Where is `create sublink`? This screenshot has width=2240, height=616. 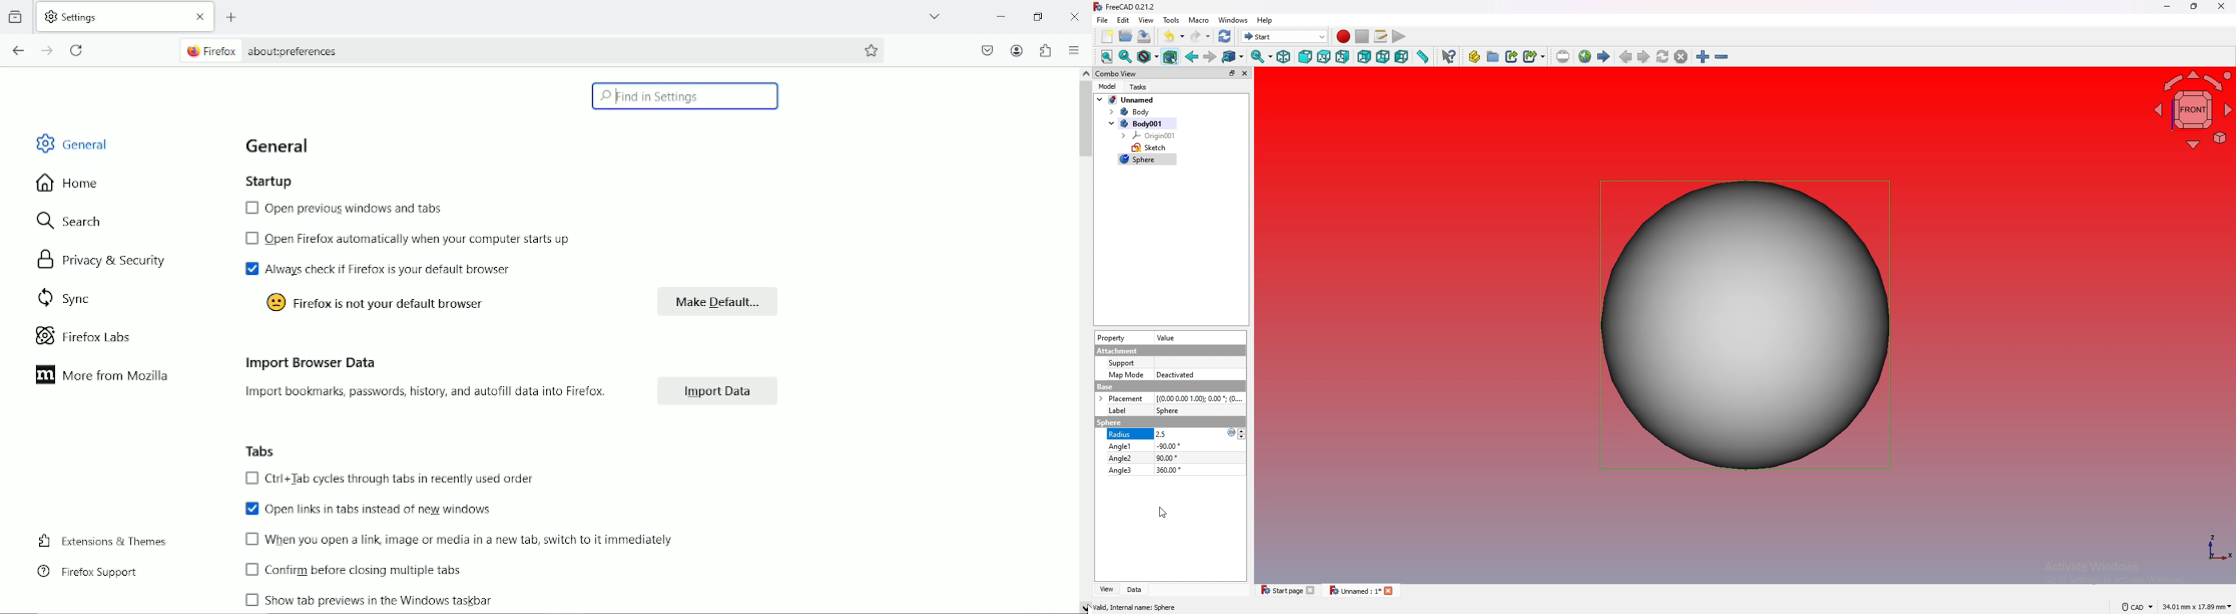 create sublink is located at coordinates (1534, 56).